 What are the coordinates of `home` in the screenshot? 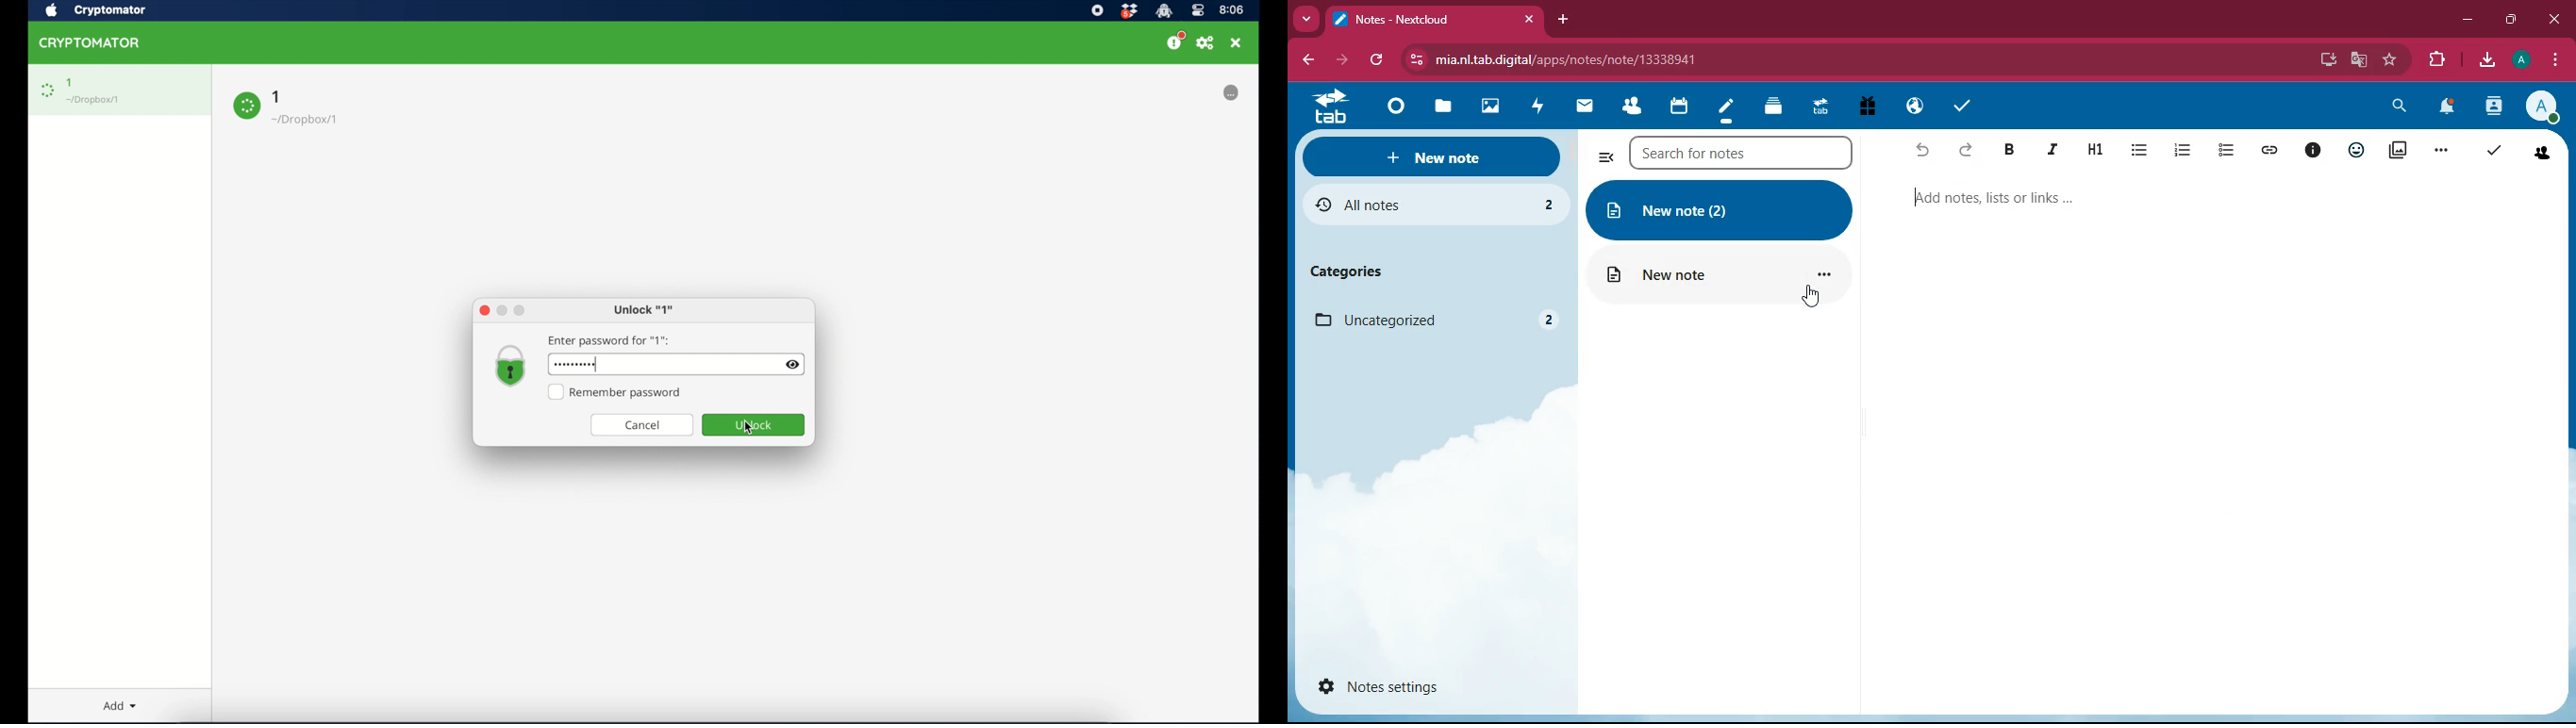 It's located at (1399, 103).